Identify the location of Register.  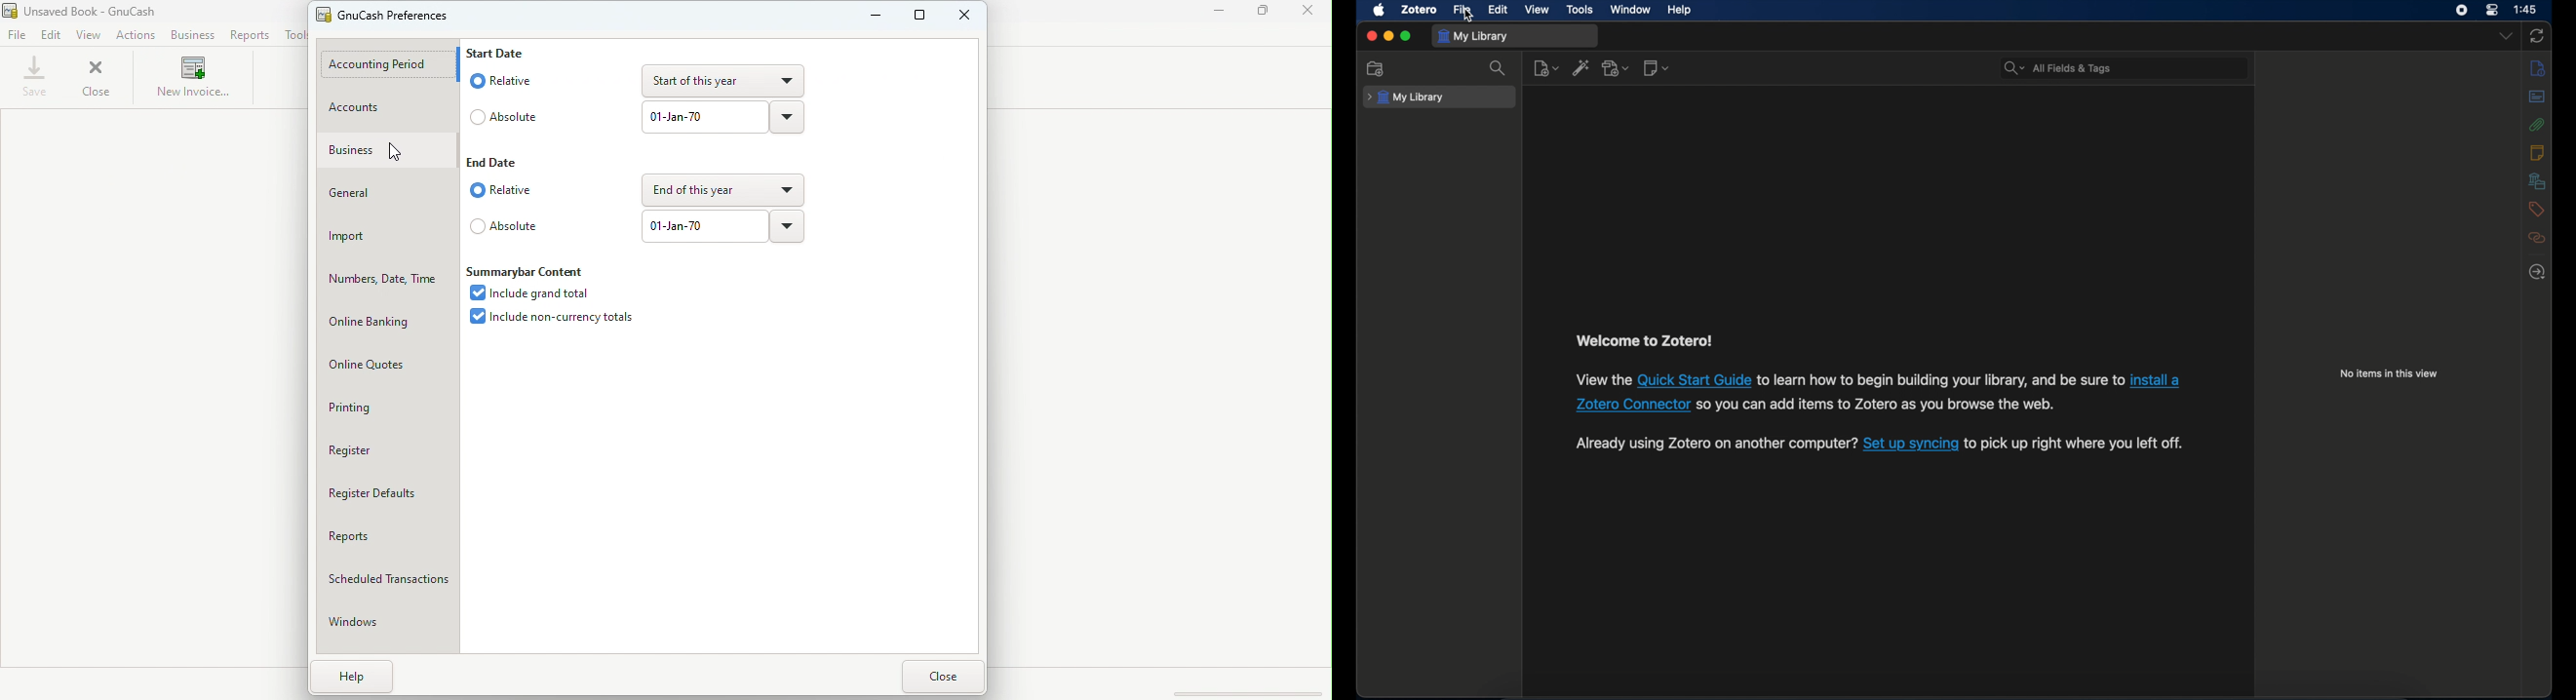
(383, 447).